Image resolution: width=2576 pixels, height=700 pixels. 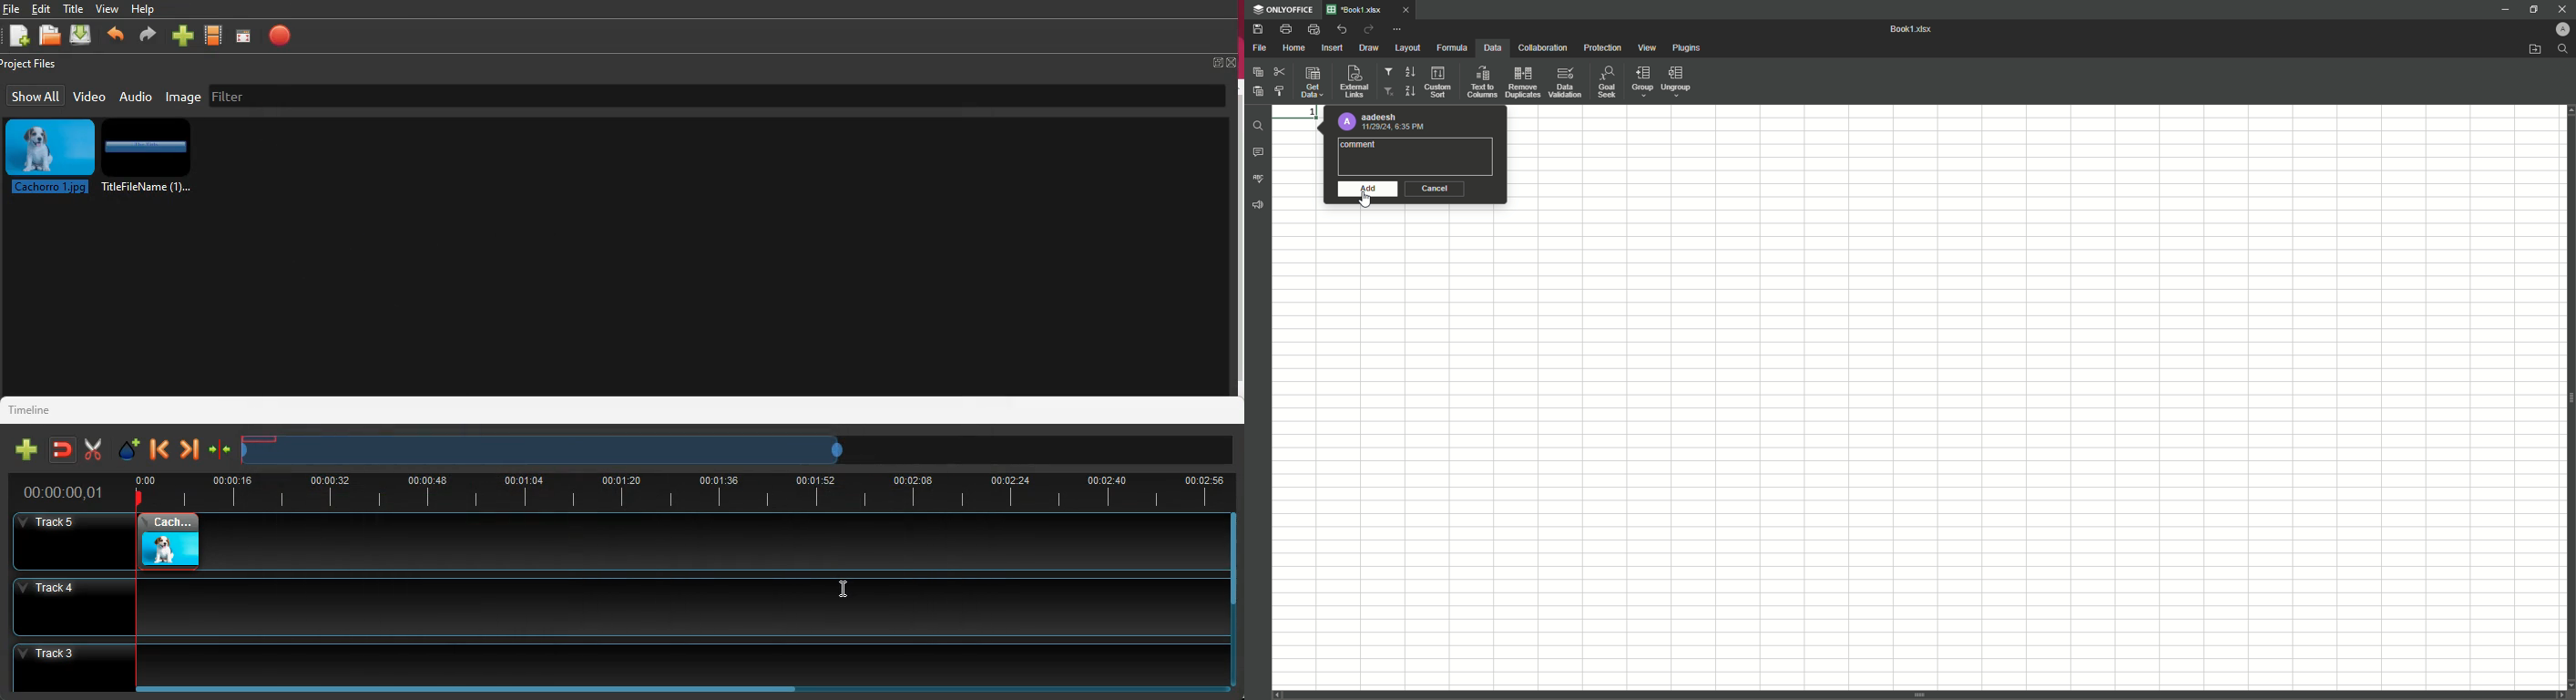 I want to click on show all, so click(x=36, y=96).